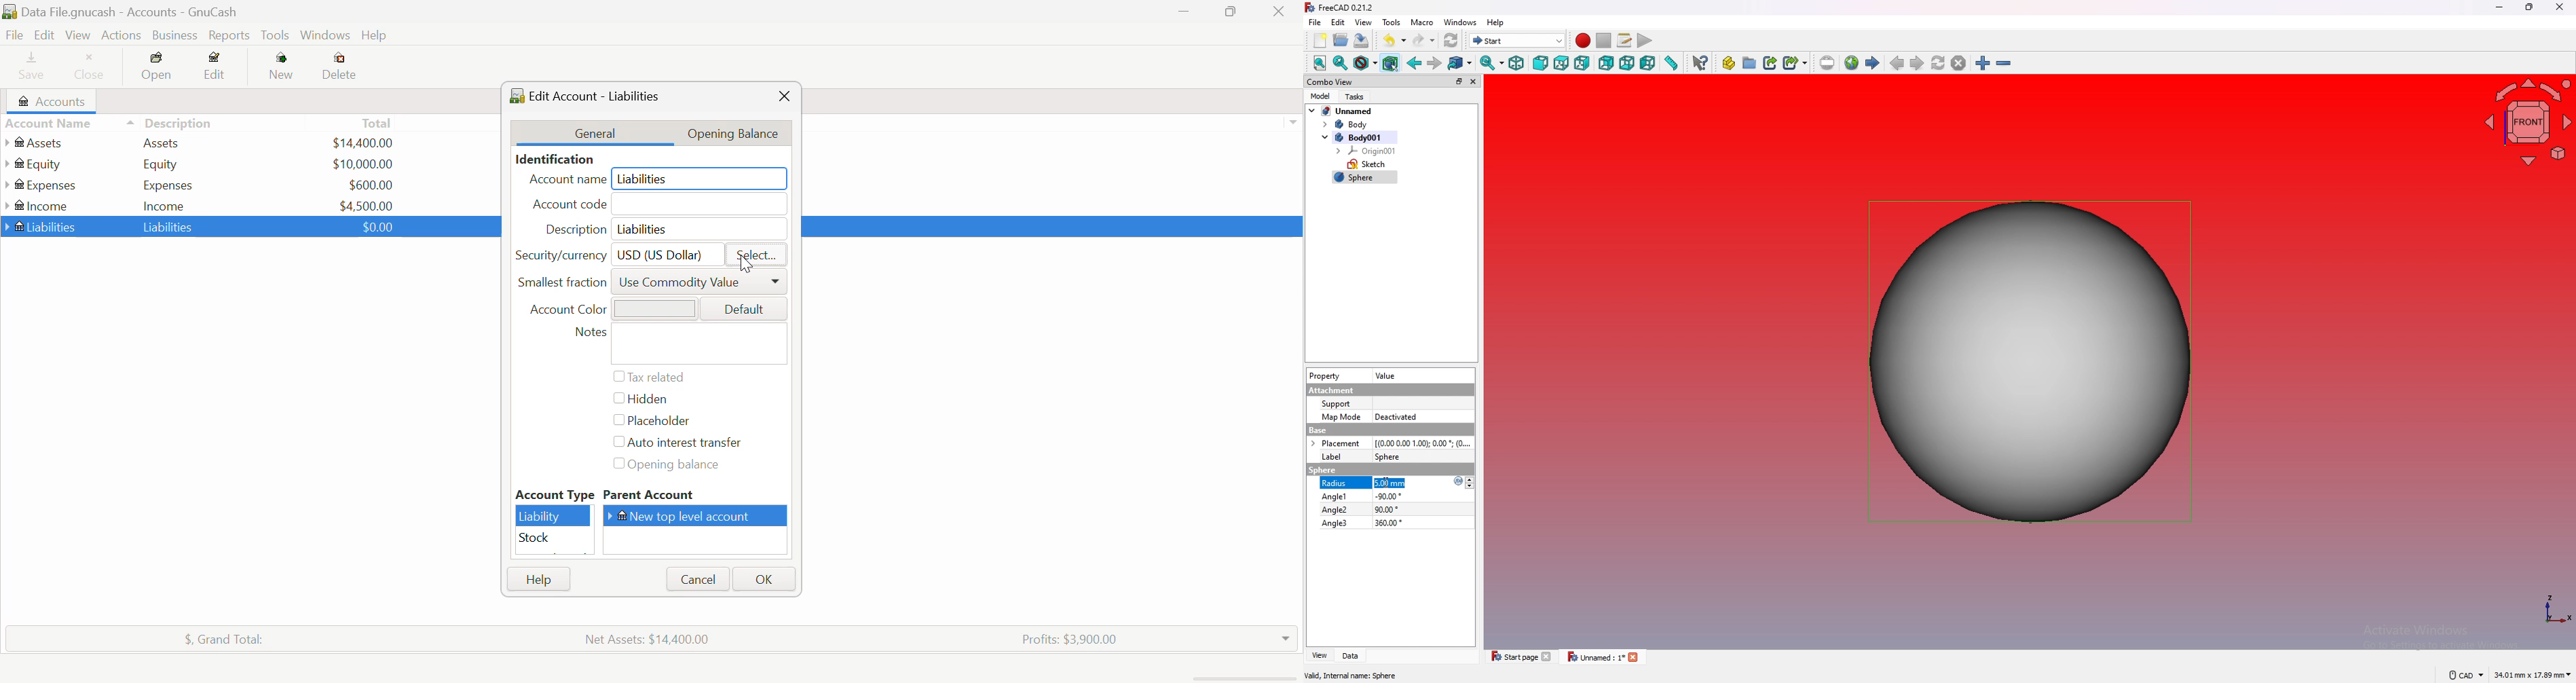  What do you see at coordinates (1604, 40) in the screenshot?
I see `stop macro` at bounding box center [1604, 40].